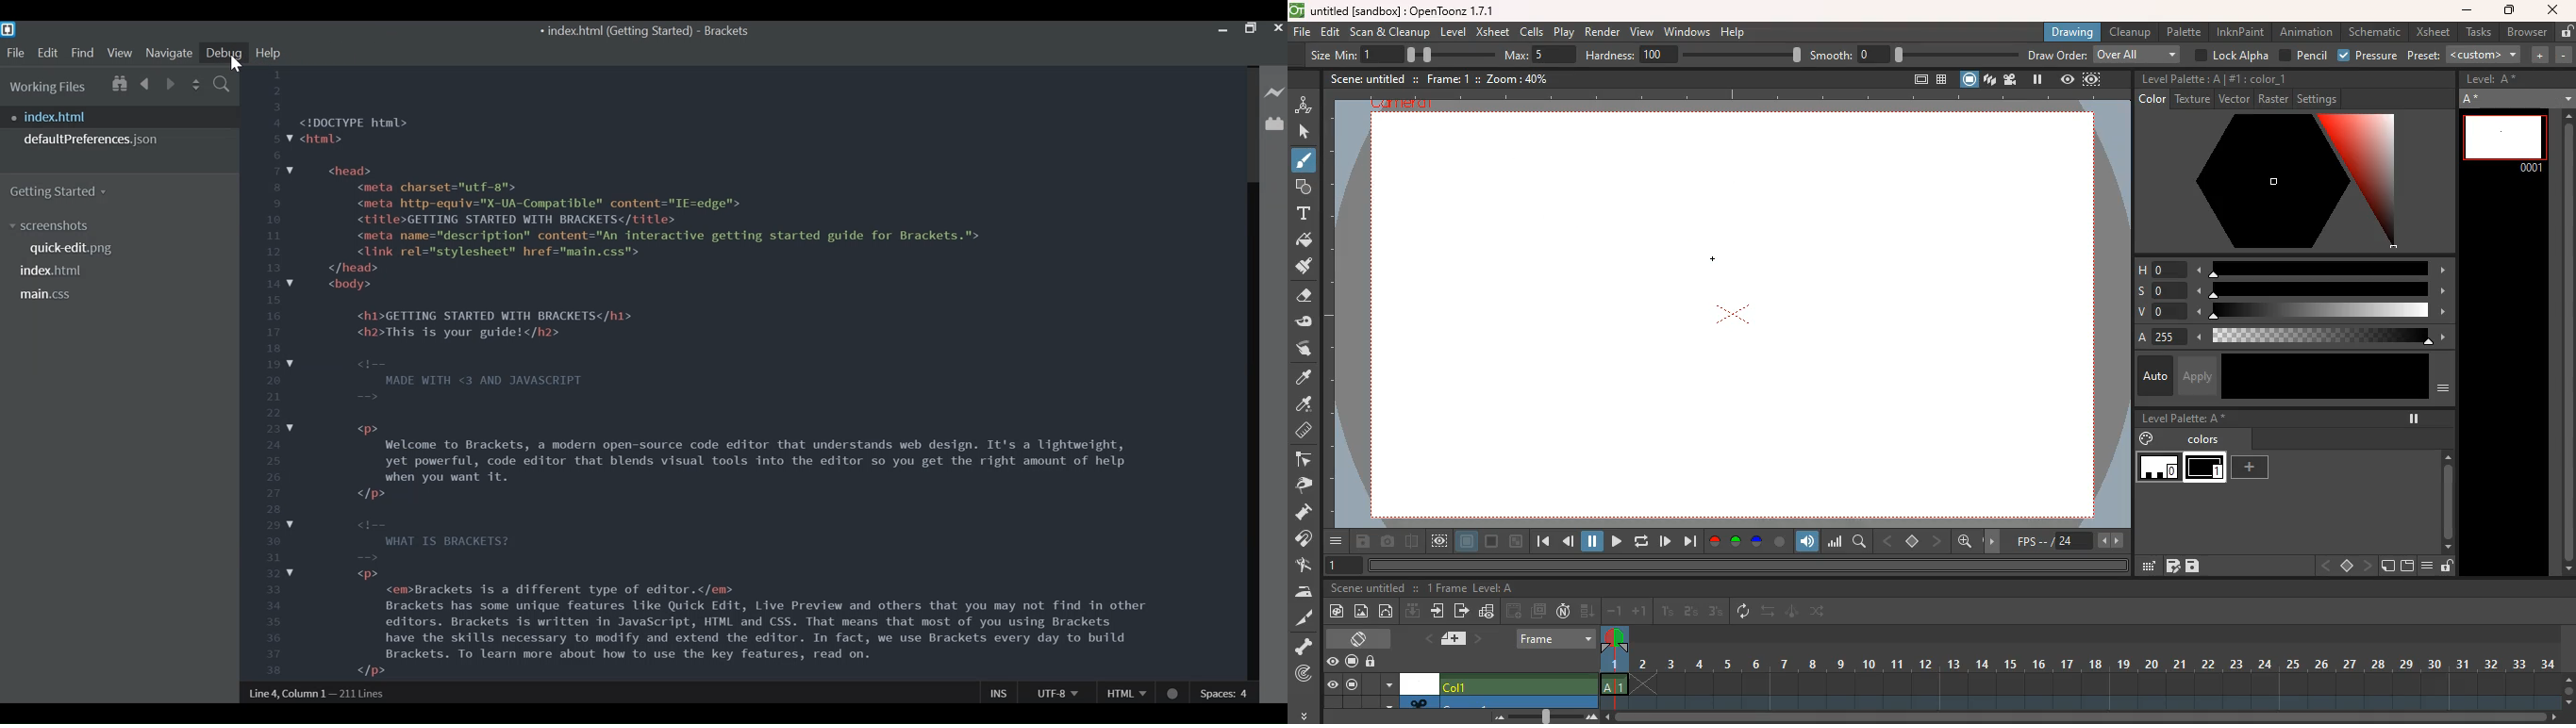 Image resolution: width=2576 pixels, height=728 pixels. What do you see at coordinates (2283, 184) in the screenshot?
I see `color` at bounding box center [2283, 184].